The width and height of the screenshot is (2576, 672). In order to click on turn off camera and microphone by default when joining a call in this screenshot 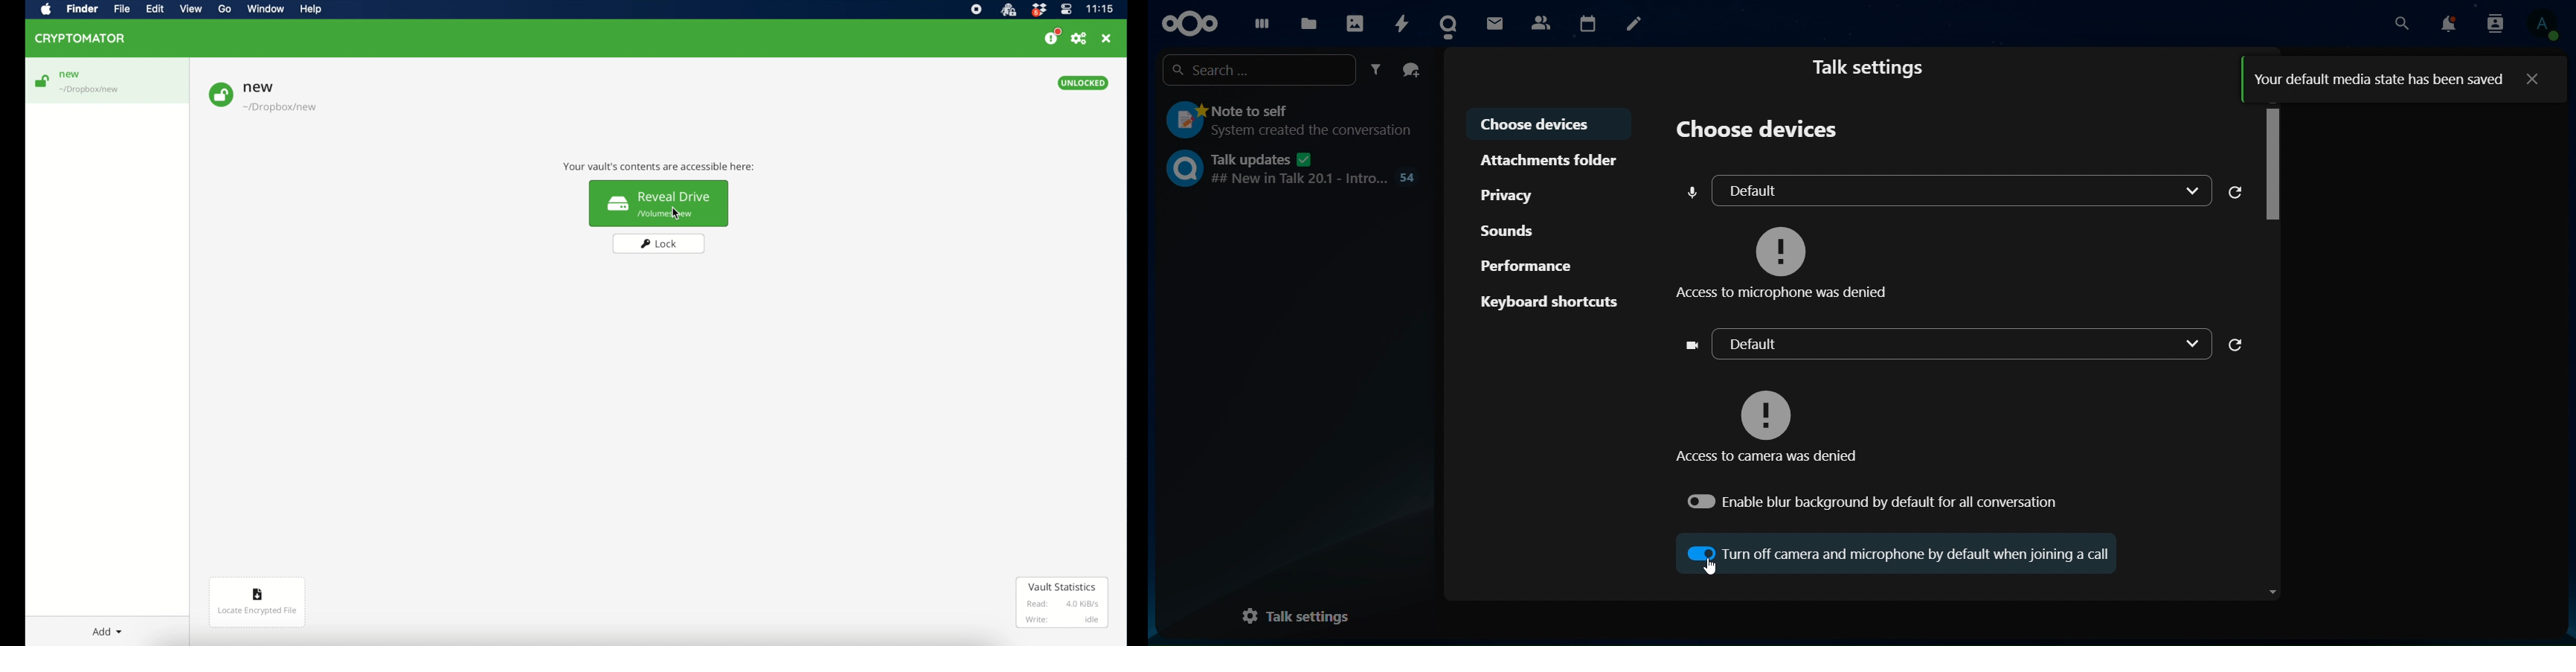, I will do `click(1908, 553)`.